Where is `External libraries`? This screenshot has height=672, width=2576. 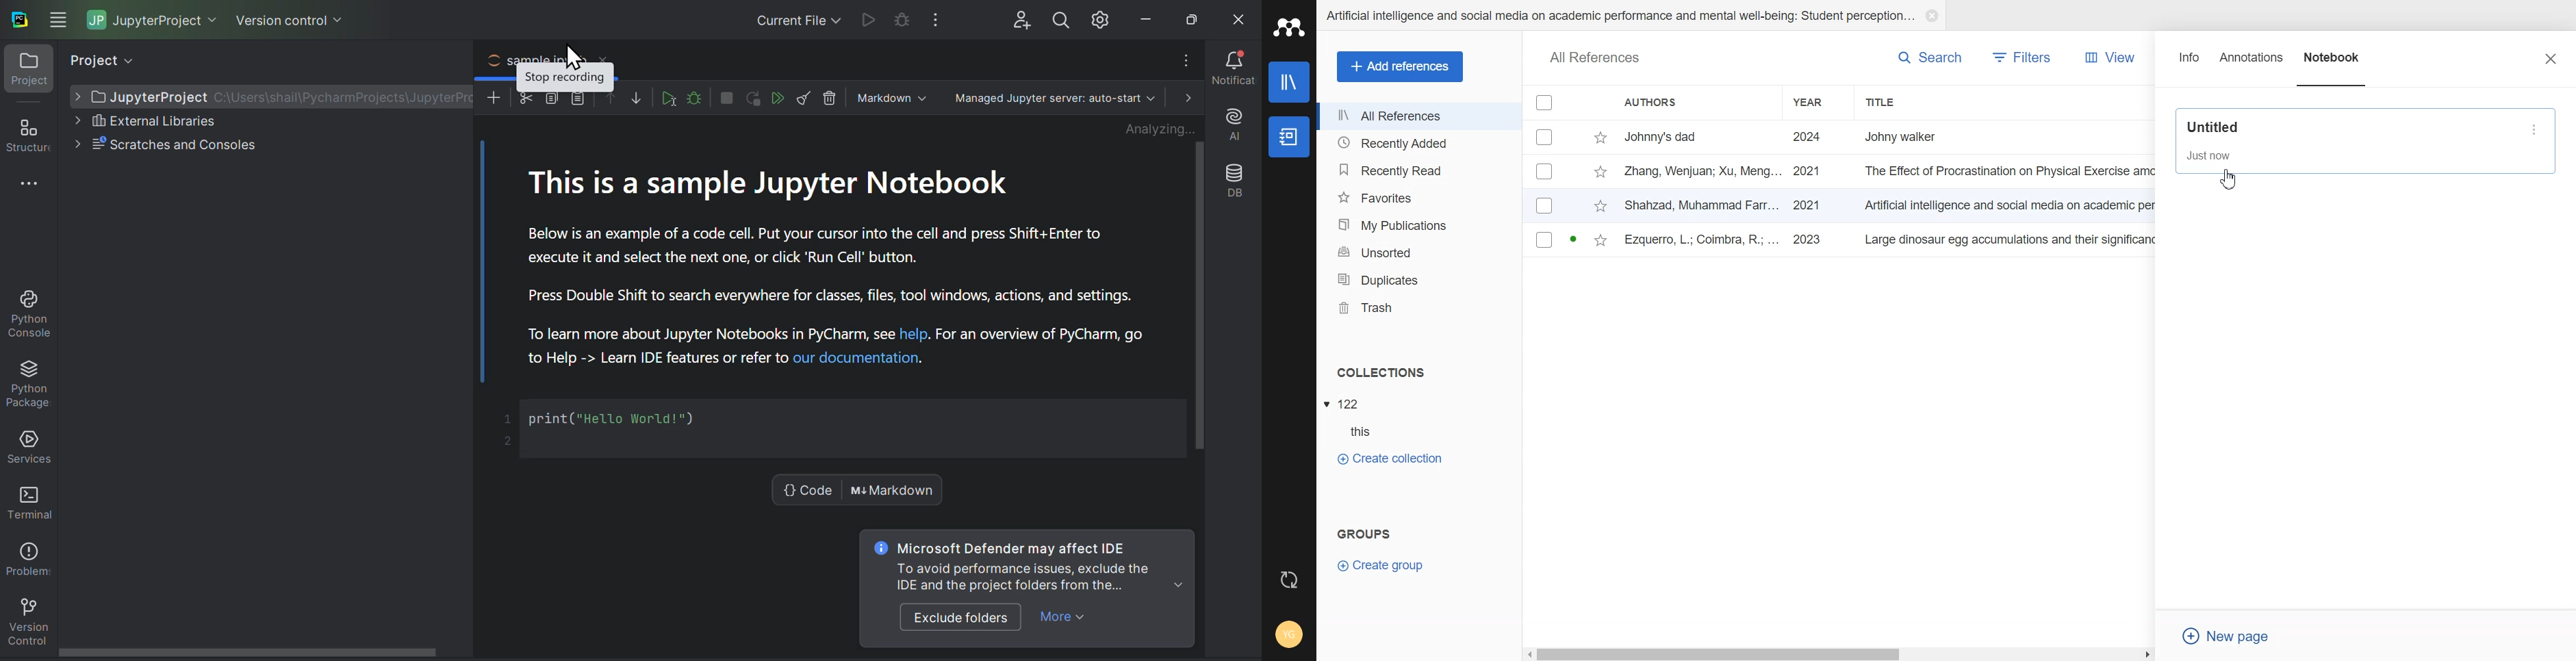
External libraries is located at coordinates (187, 120).